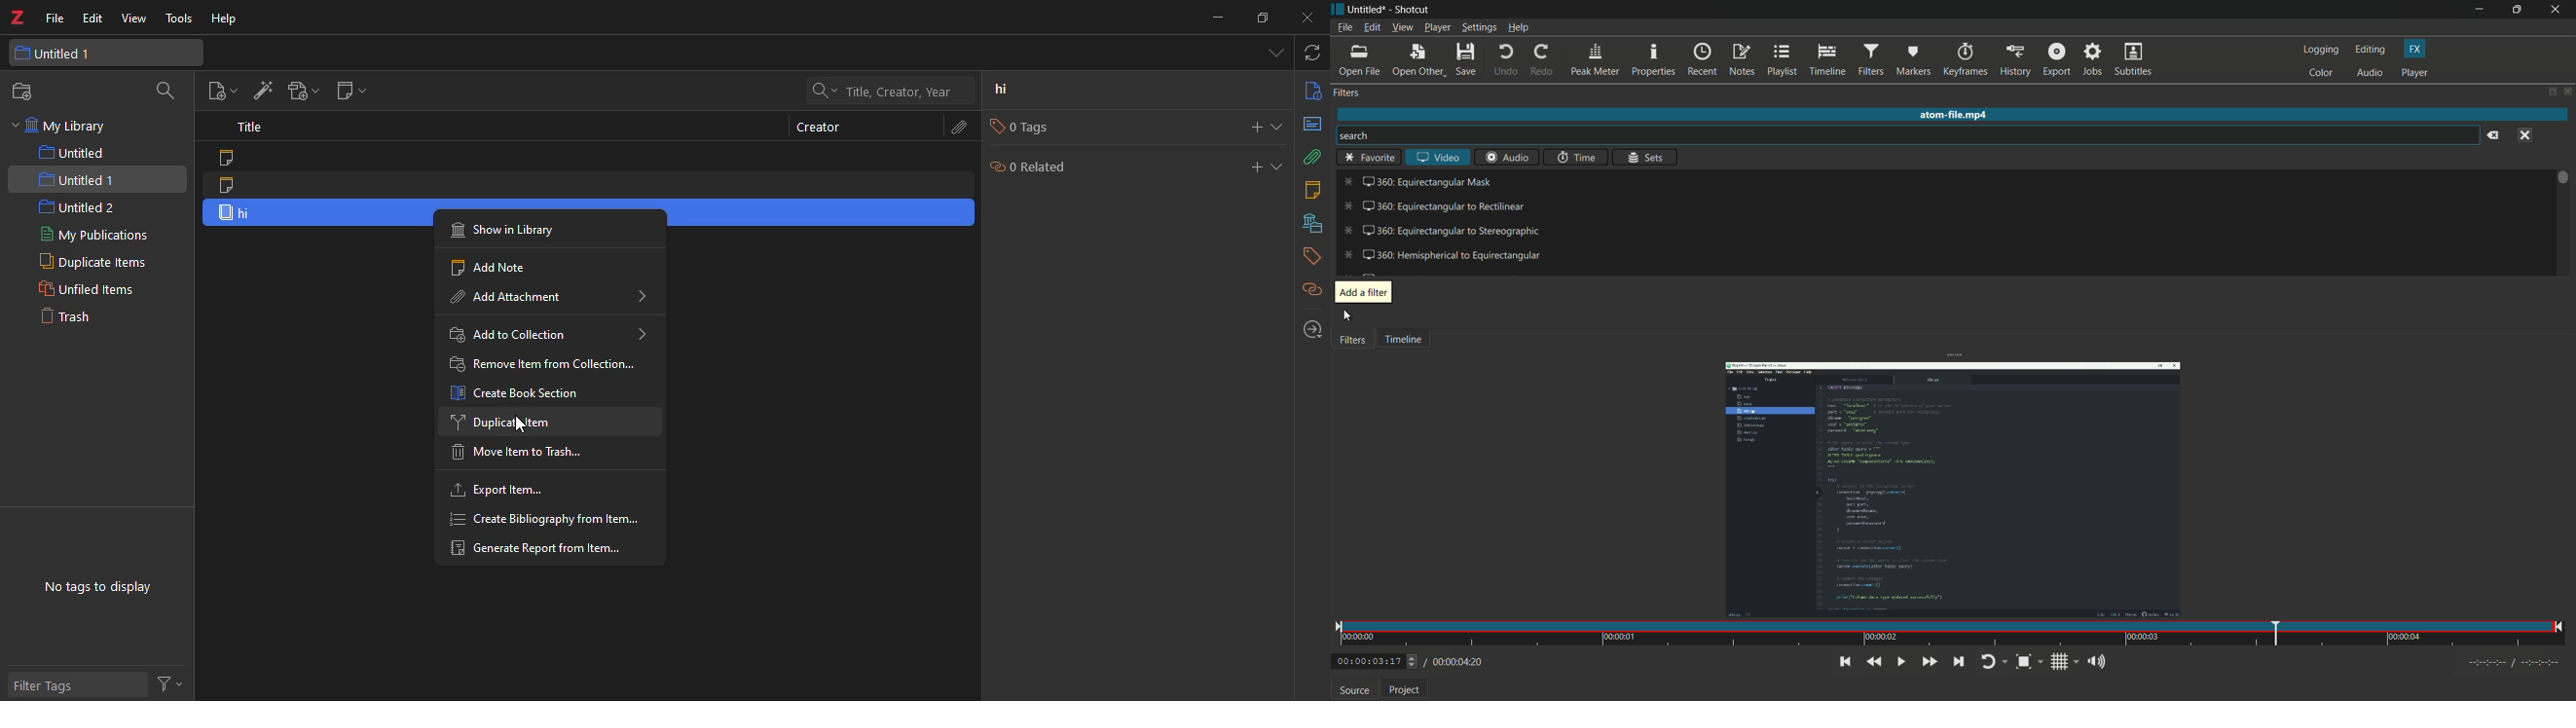  Describe the element at coordinates (1411, 11) in the screenshot. I see `shotcut` at that location.